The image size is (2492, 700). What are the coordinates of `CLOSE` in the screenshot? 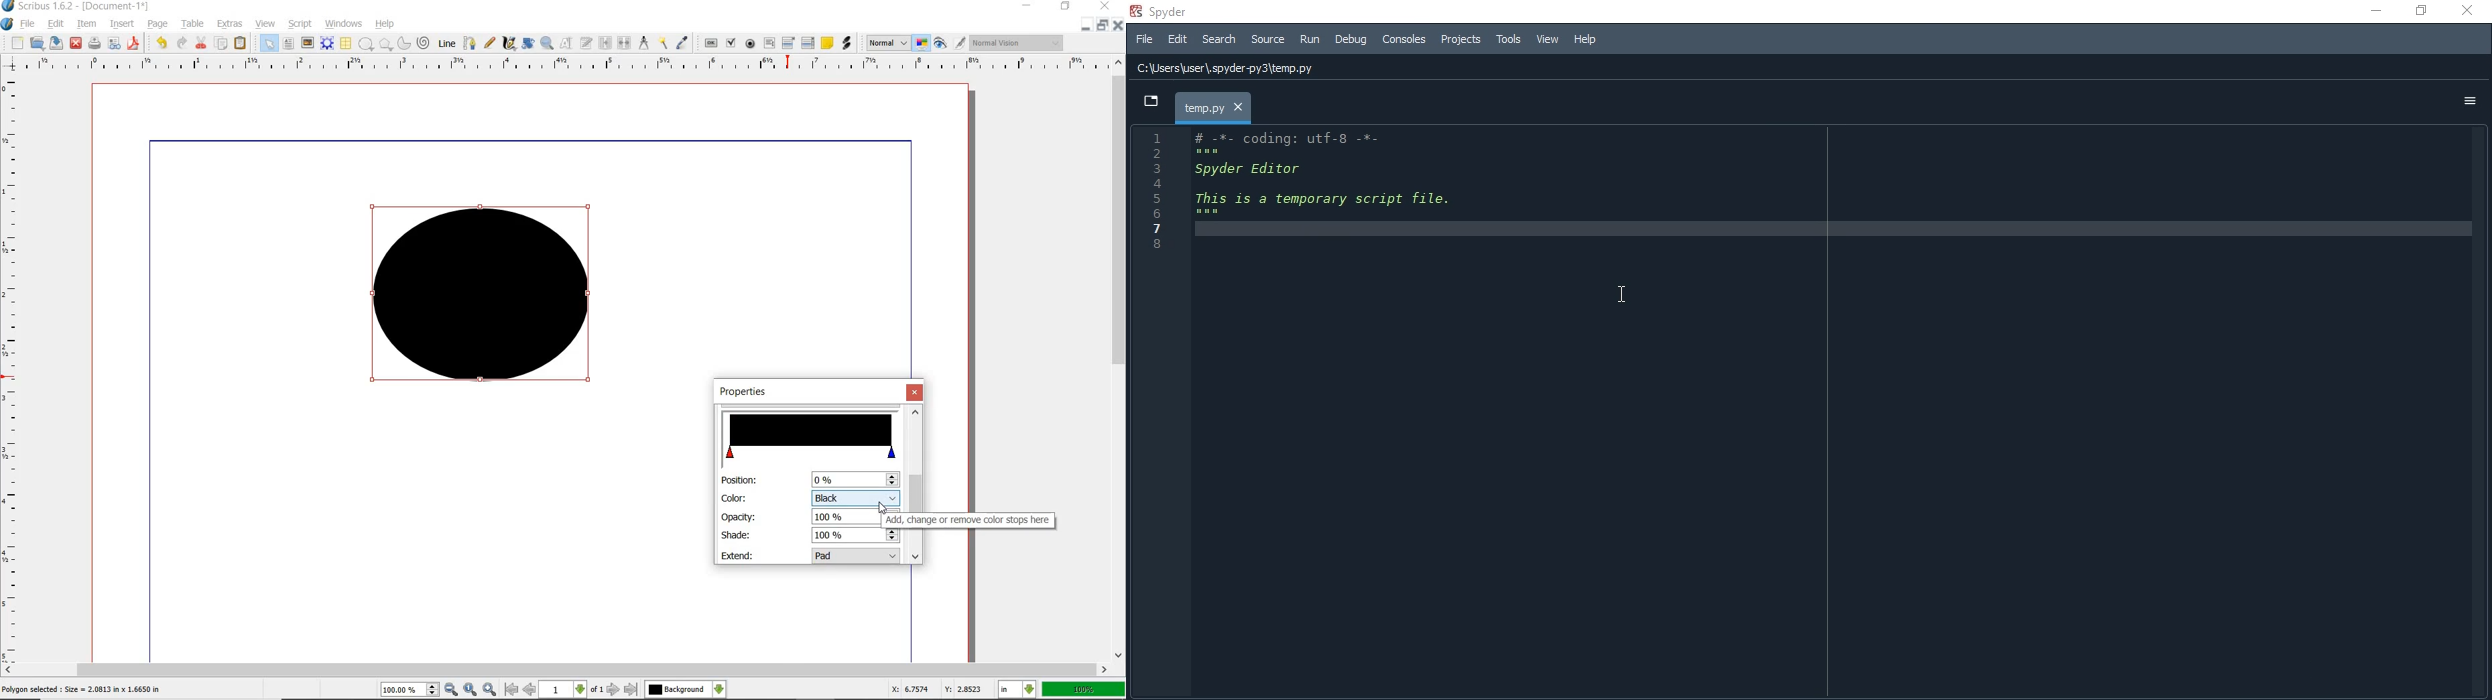 It's located at (1118, 25).